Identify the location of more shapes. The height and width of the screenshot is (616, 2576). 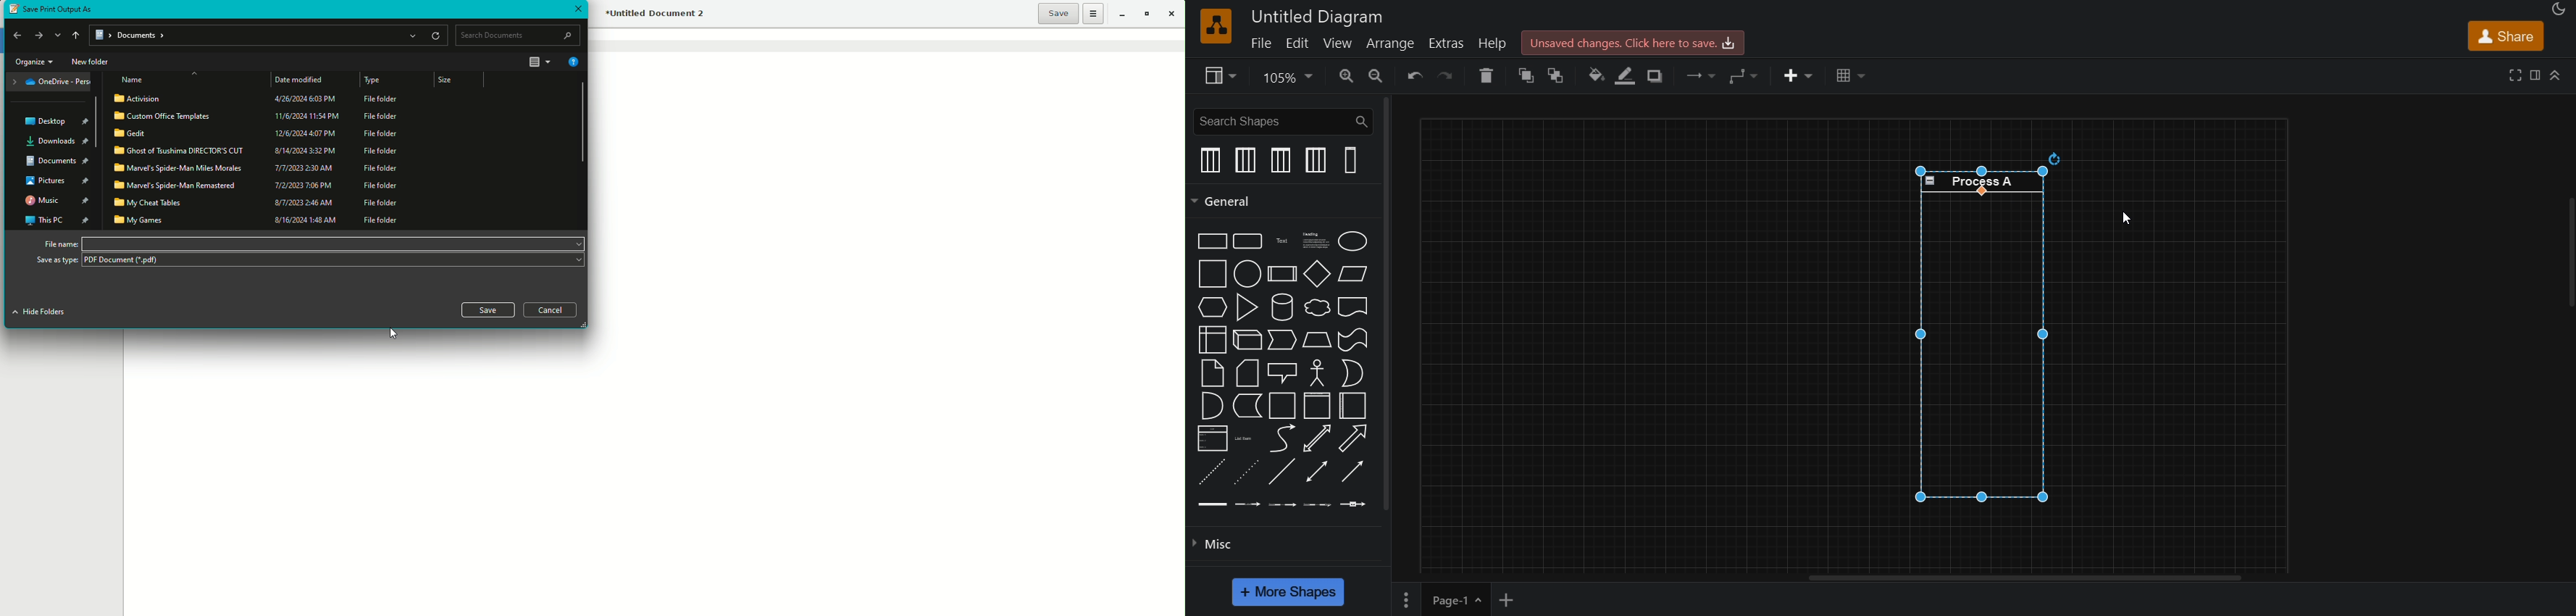
(1292, 590).